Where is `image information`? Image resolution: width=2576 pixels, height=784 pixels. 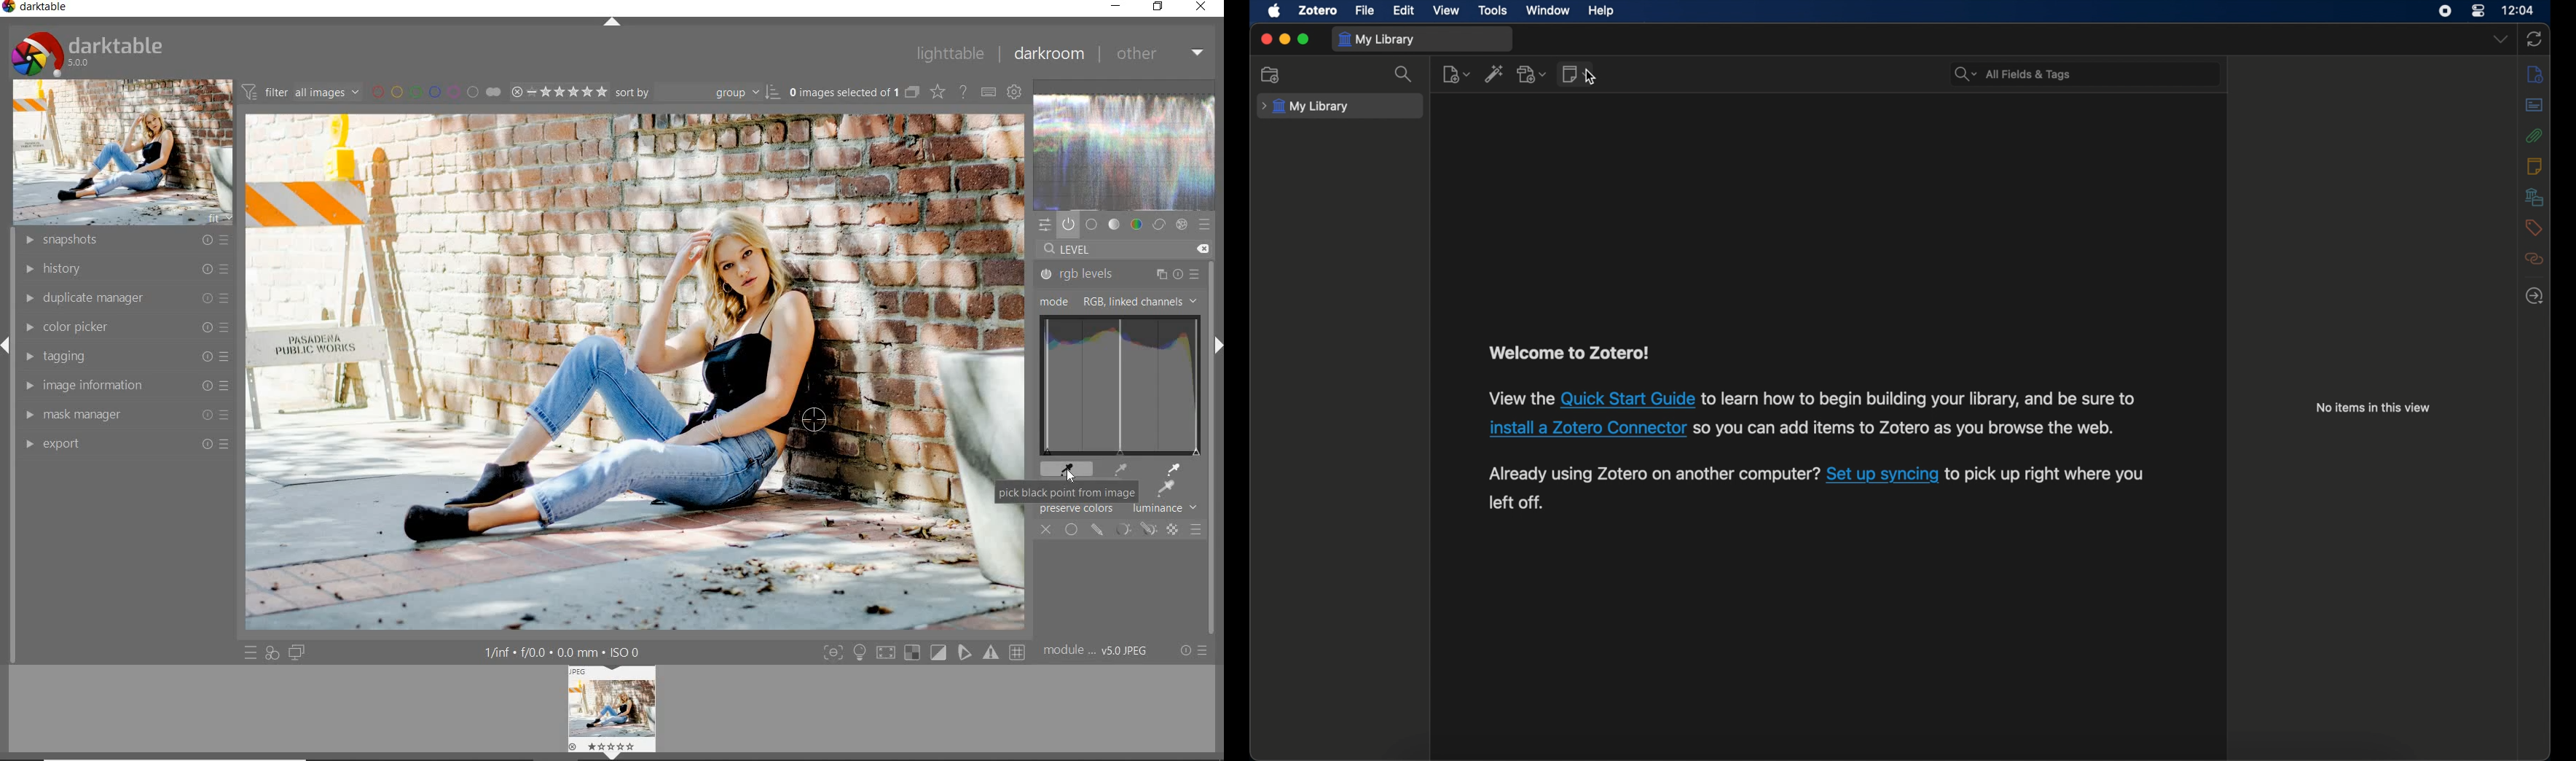 image information is located at coordinates (123, 386).